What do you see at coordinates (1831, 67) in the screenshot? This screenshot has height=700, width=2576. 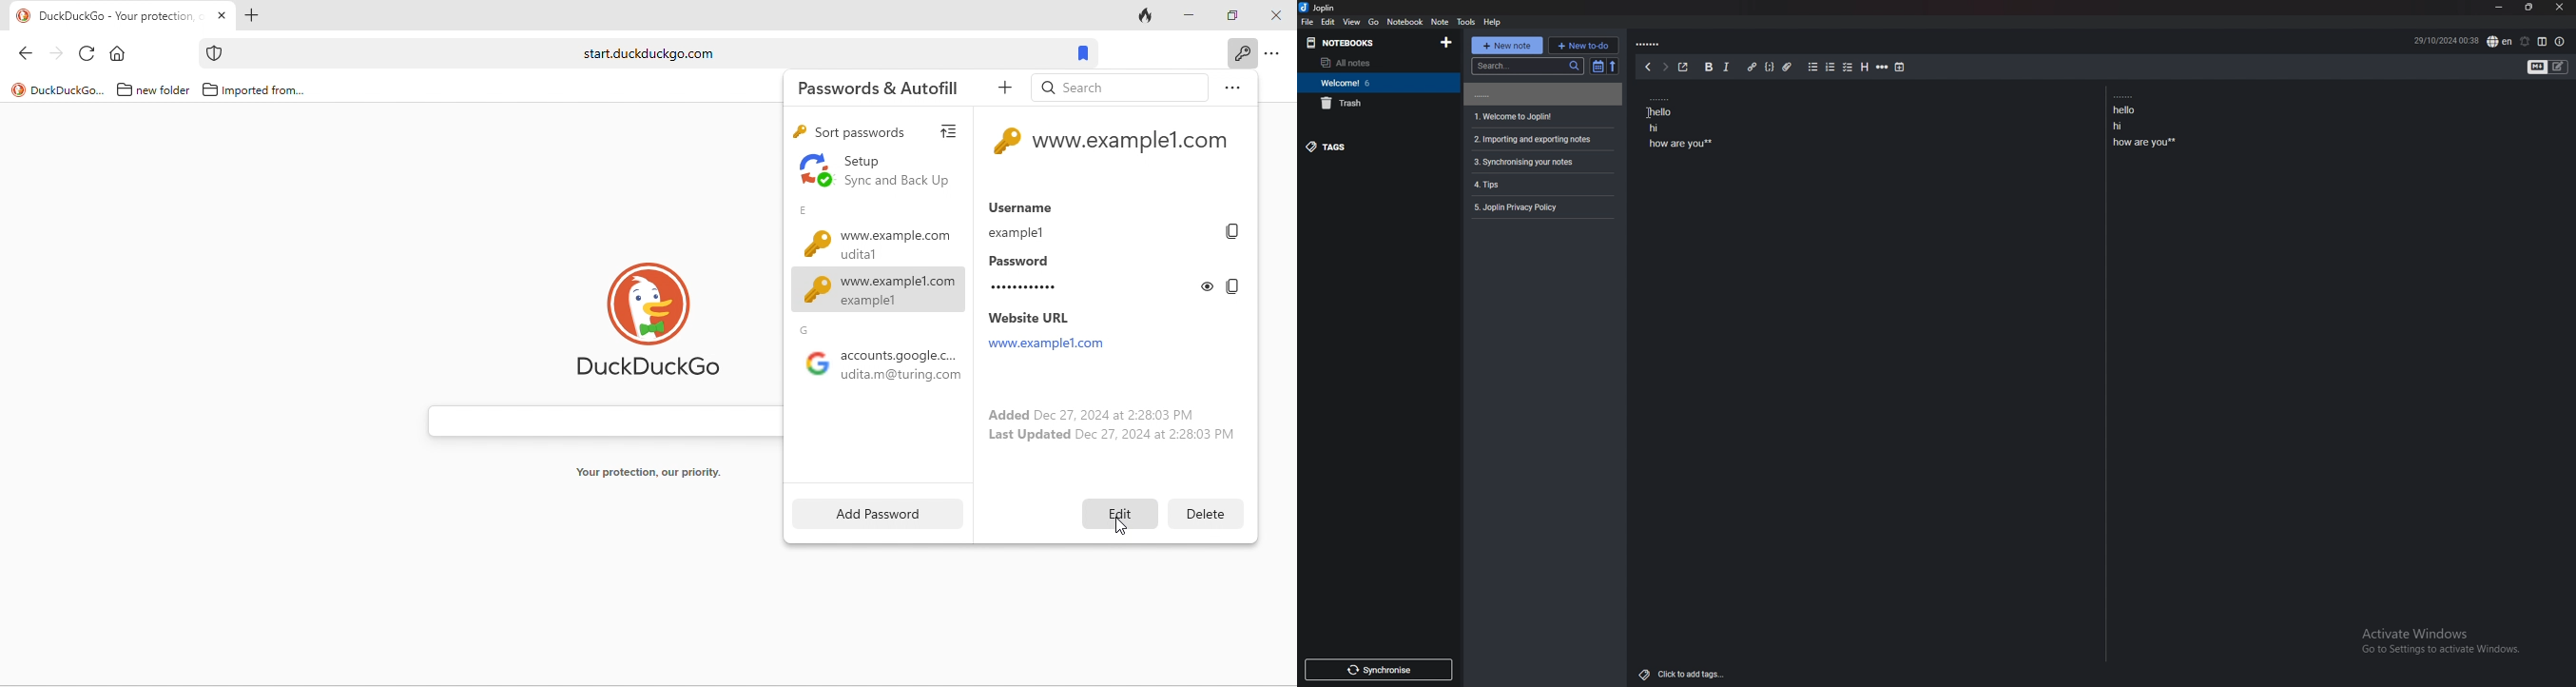 I see `numbered list` at bounding box center [1831, 67].